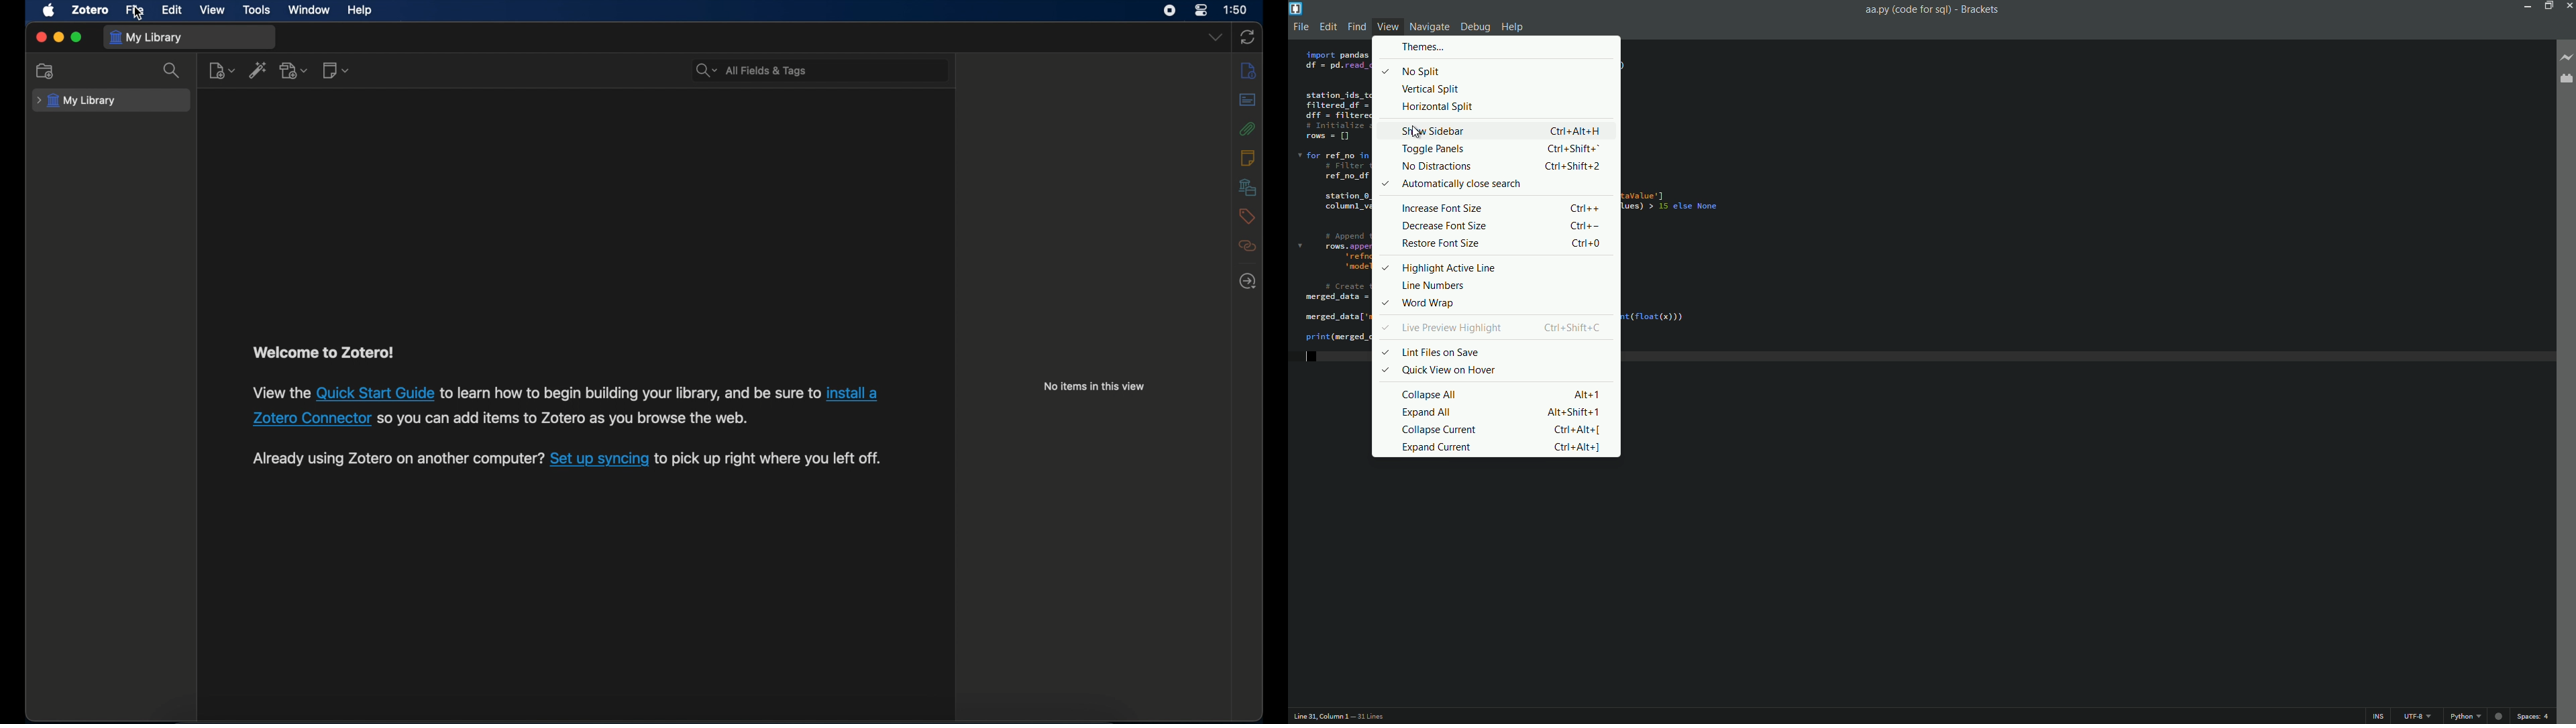 The image size is (2576, 728). I want to click on restore font size, so click(1503, 244).